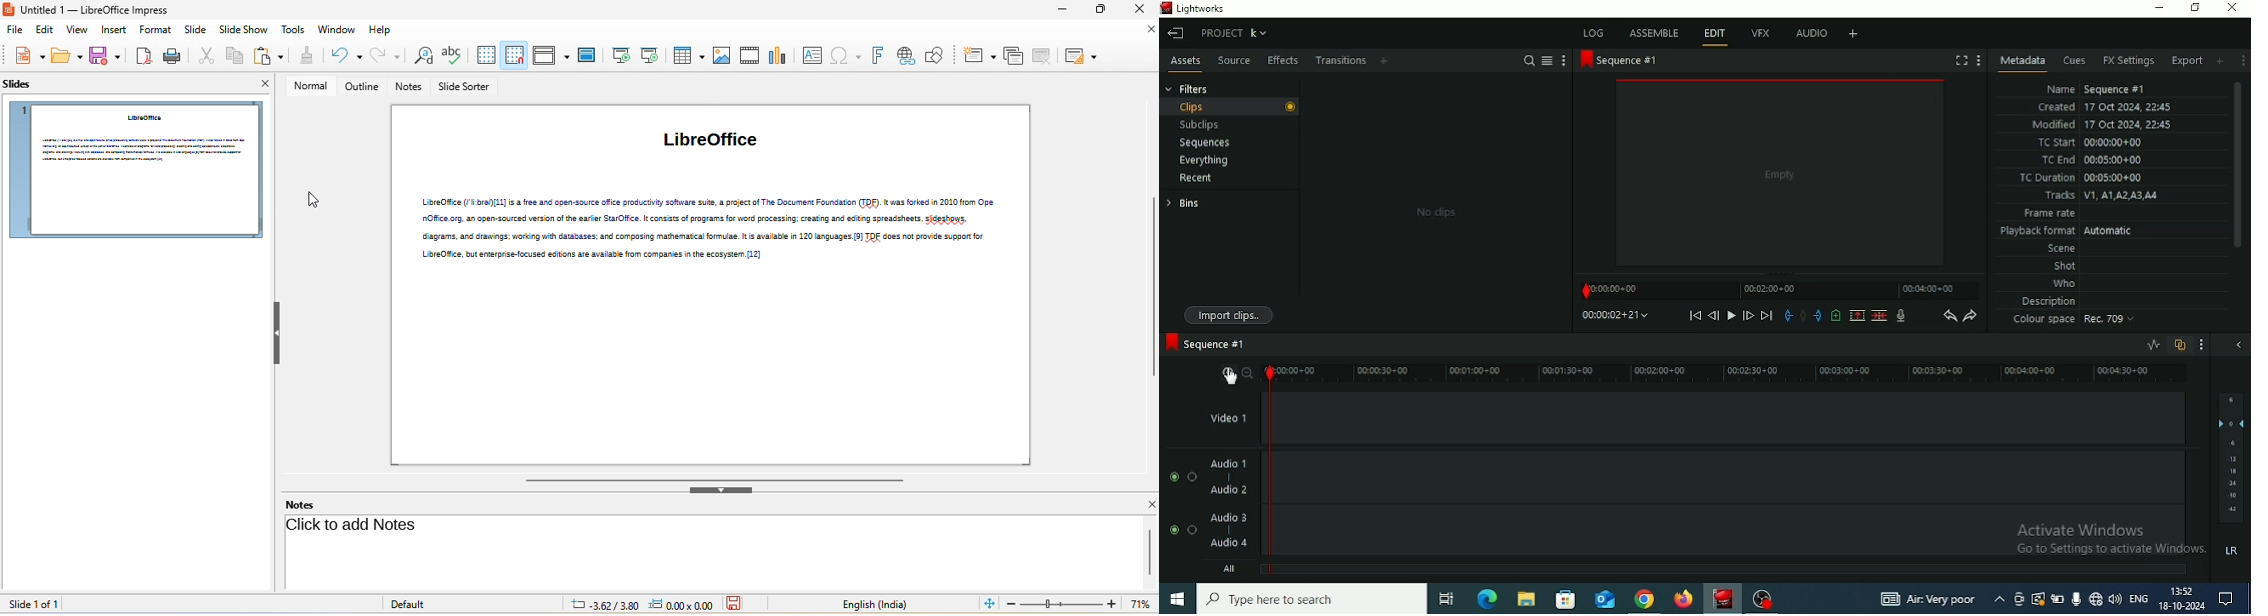 The image size is (2268, 616). What do you see at coordinates (877, 55) in the screenshot?
I see `font work text` at bounding box center [877, 55].